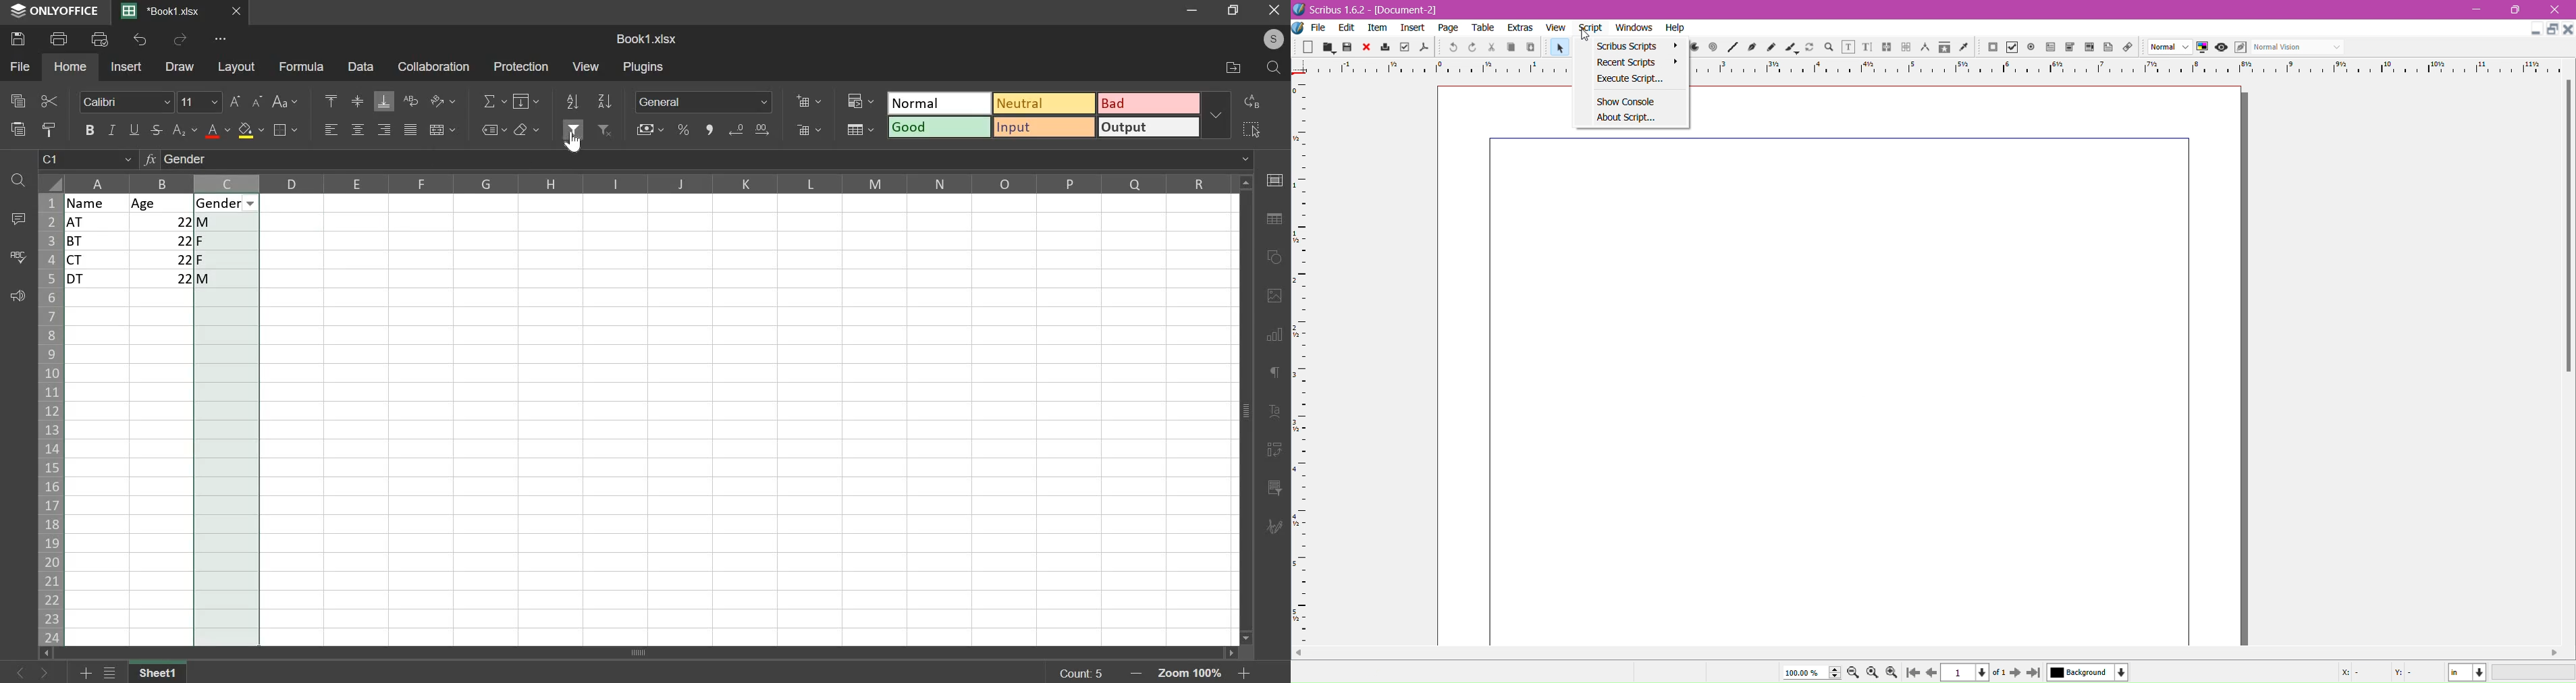  What do you see at coordinates (443, 131) in the screenshot?
I see `merge and center` at bounding box center [443, 131].